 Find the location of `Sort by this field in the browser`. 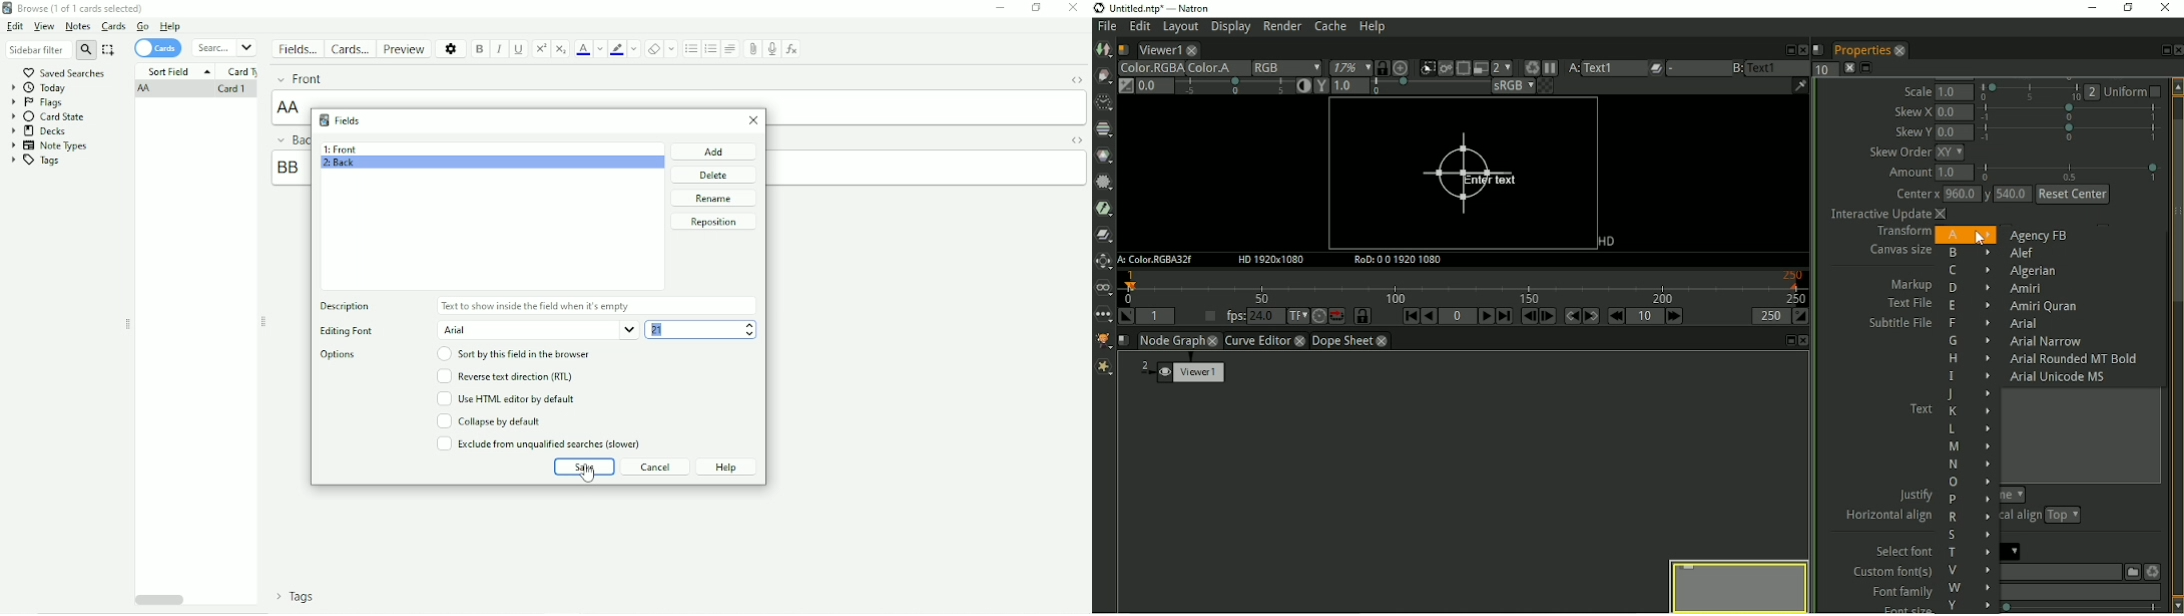

Sort by this field in the browser is located at coordinates (516, 354).